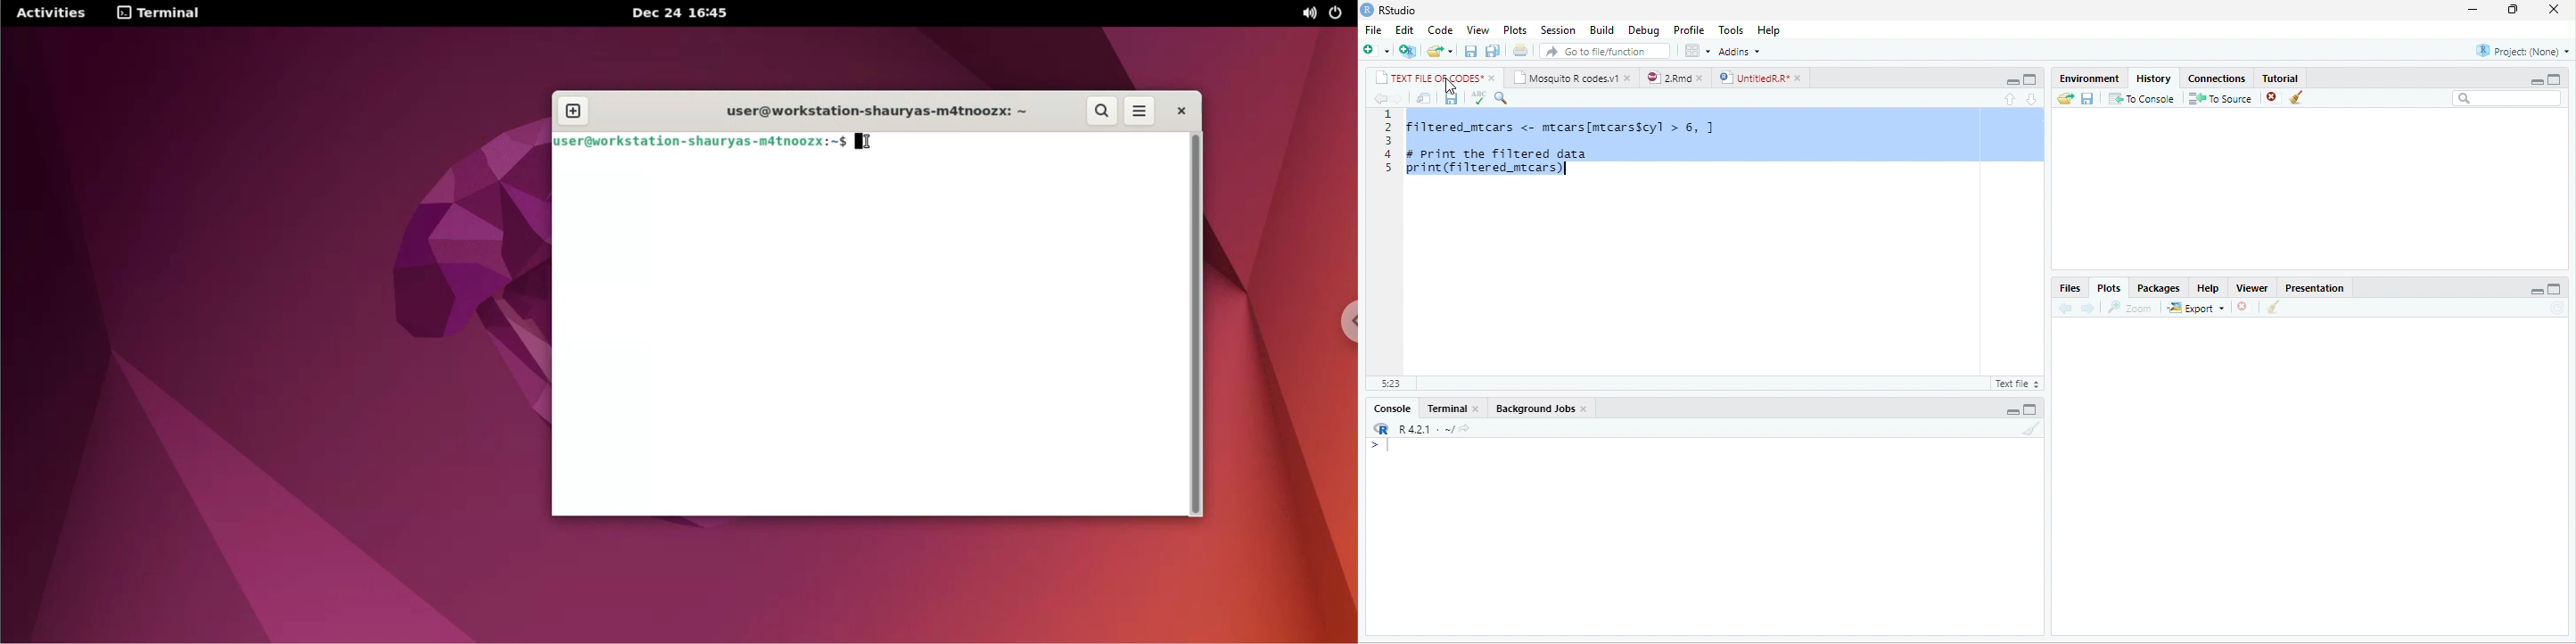  Describe the element at coordinates (1739, 51) in the screenshot. I see `Addins` at that location.